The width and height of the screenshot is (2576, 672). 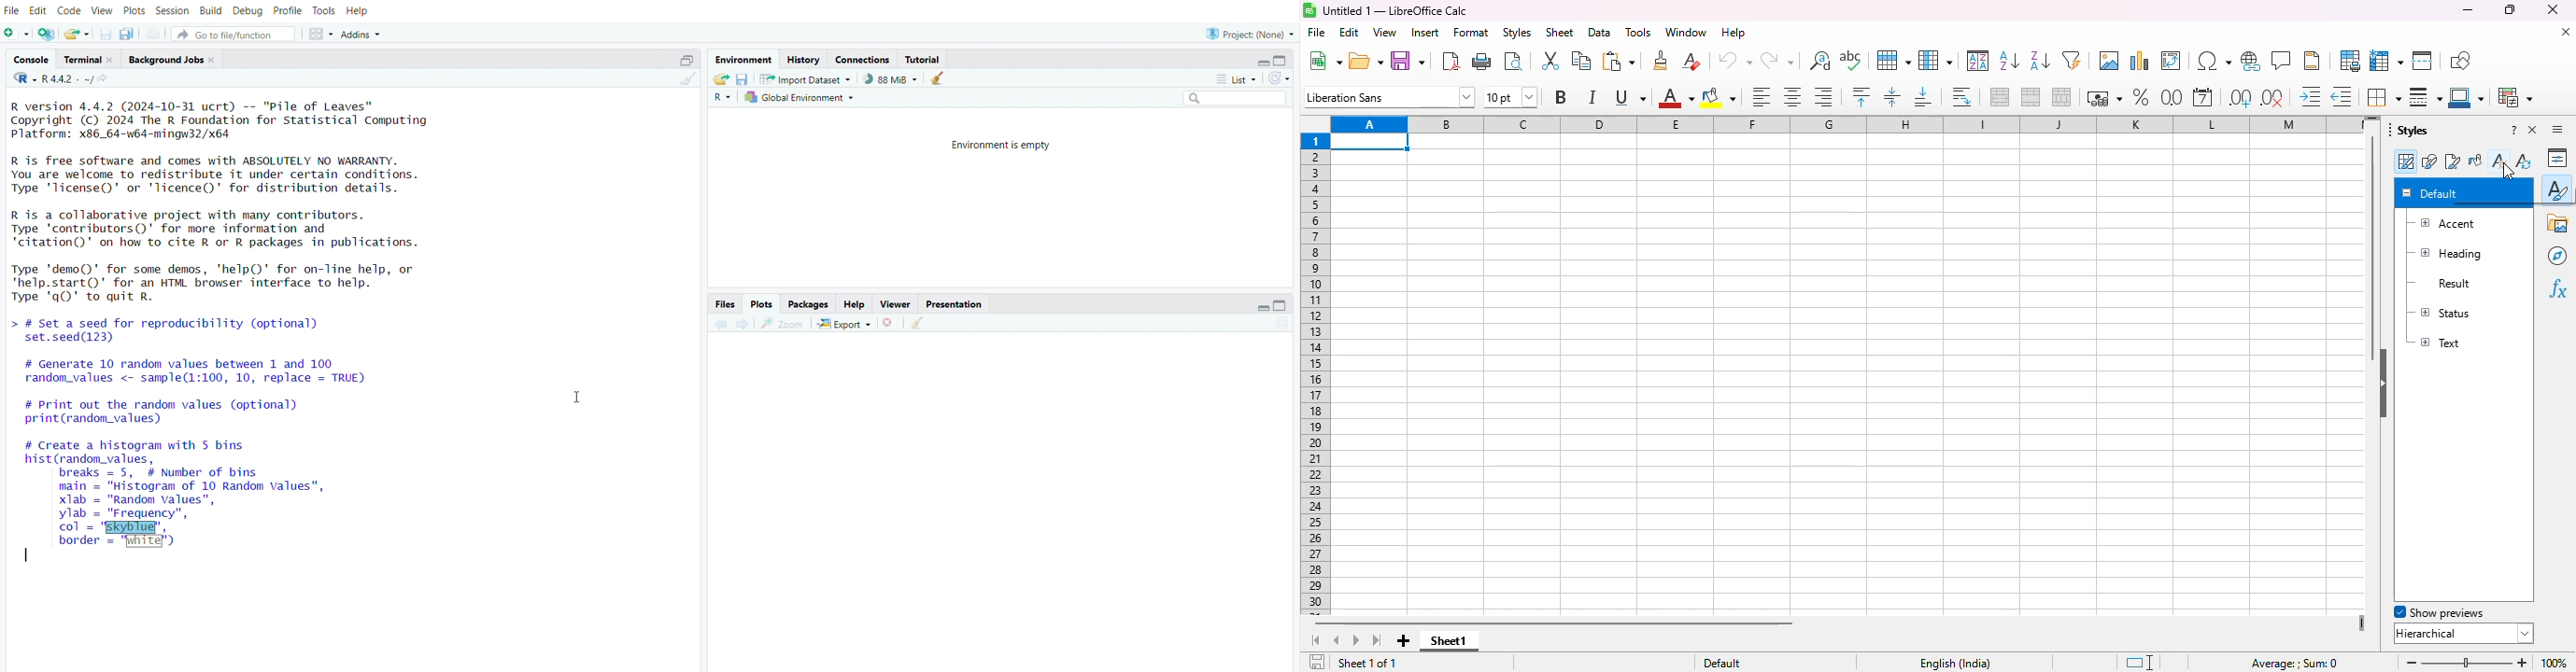 I want to click on click to save the document, so click(x=1317, y=662).